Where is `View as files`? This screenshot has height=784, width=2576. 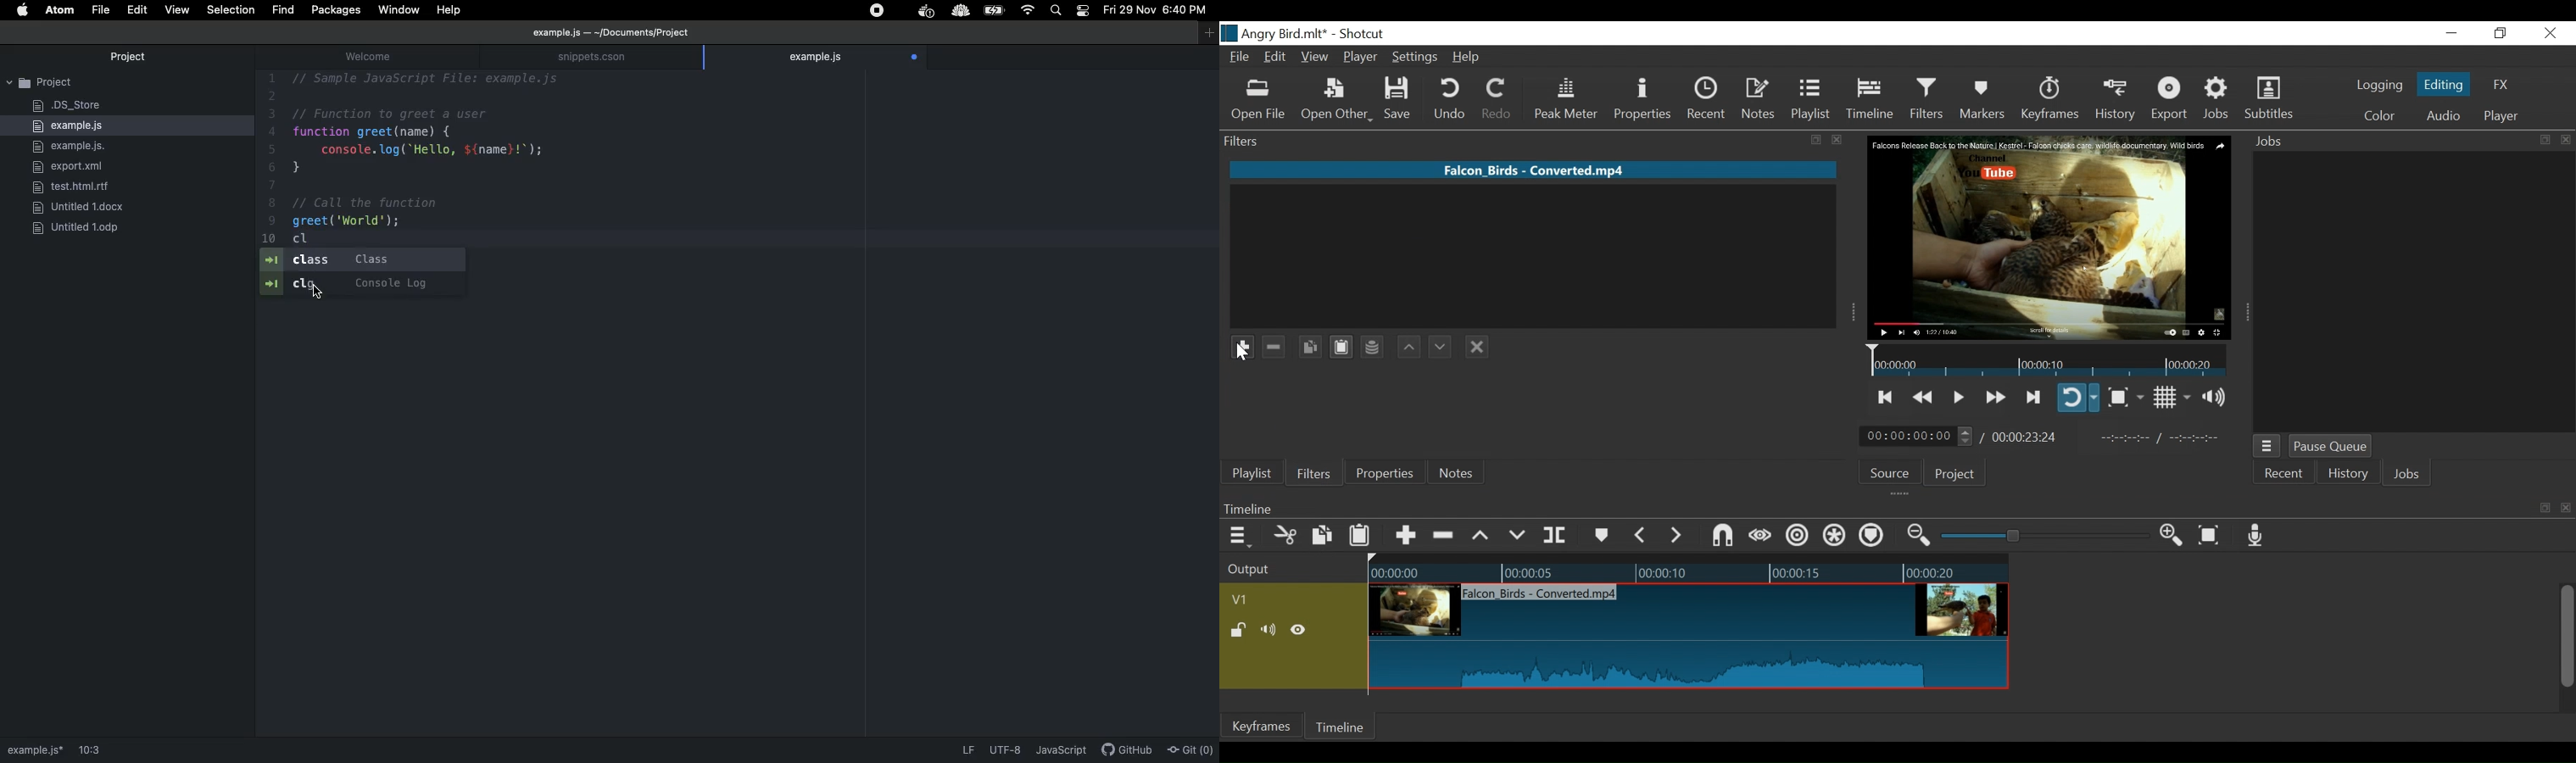 View as files is located at coordinates (1479, 440).